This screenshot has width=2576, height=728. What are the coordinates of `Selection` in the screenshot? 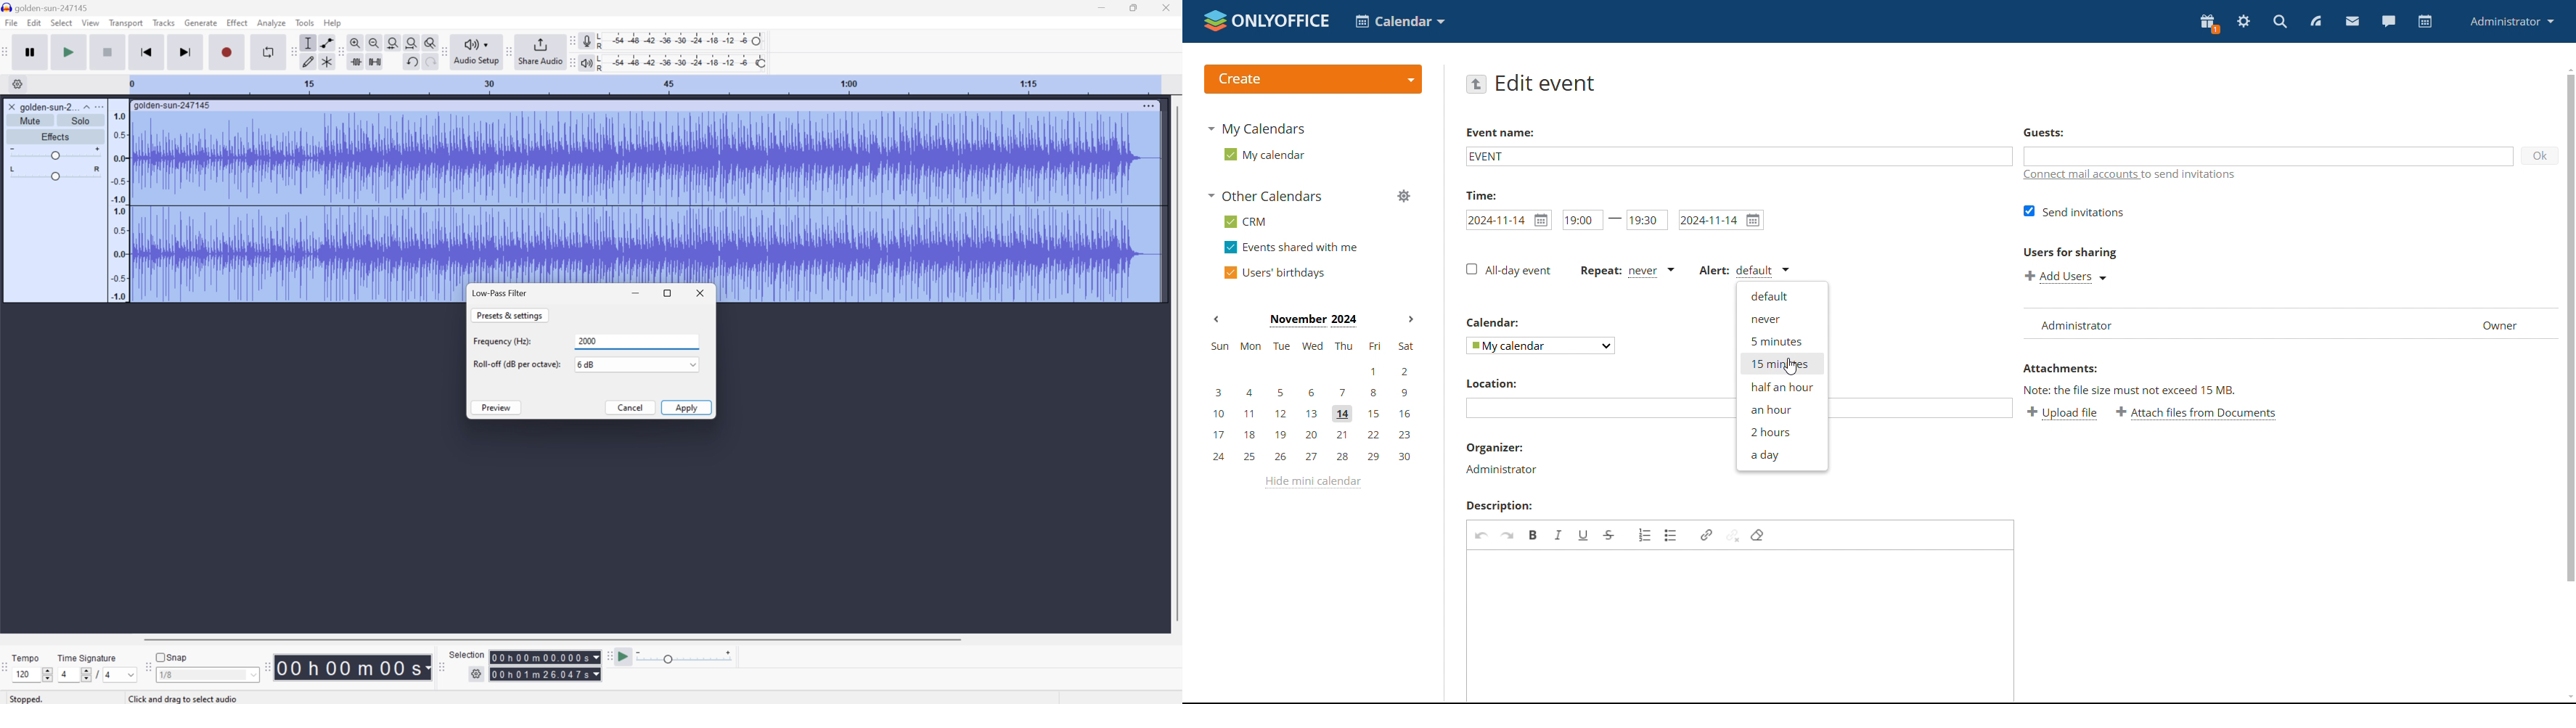 It's located at (545, 674).